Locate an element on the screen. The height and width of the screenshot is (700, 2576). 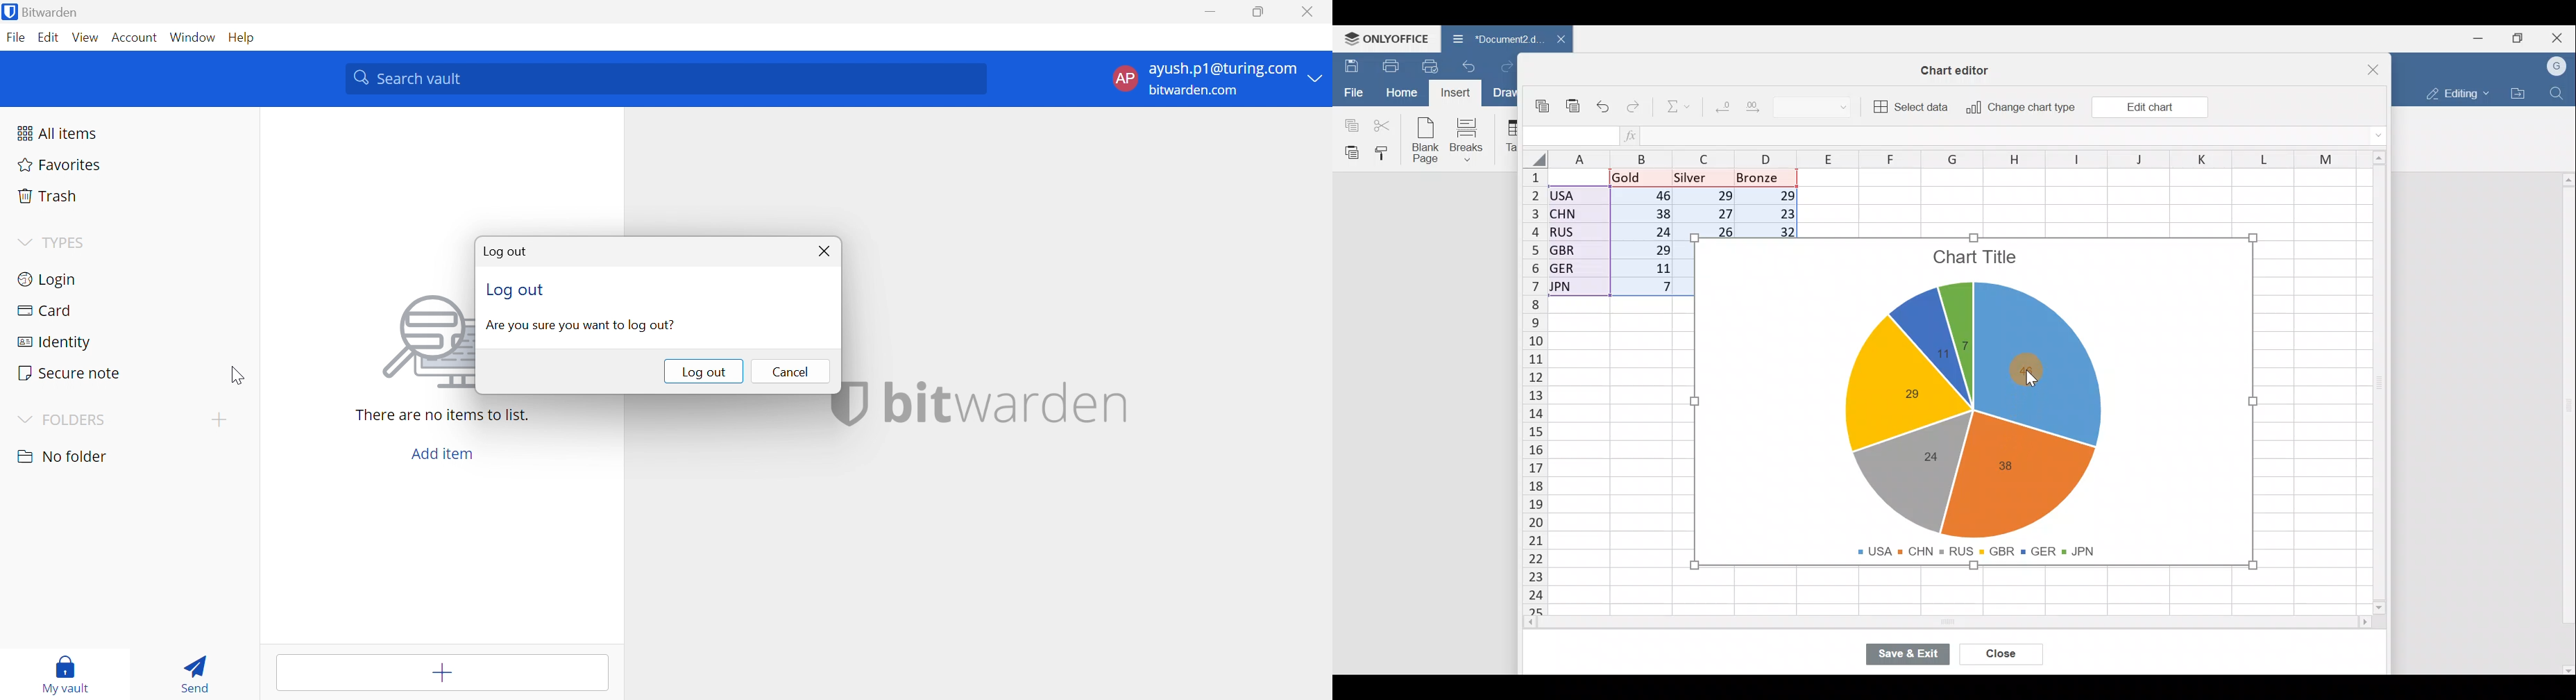
Data is located at coordinates (1602, 233).